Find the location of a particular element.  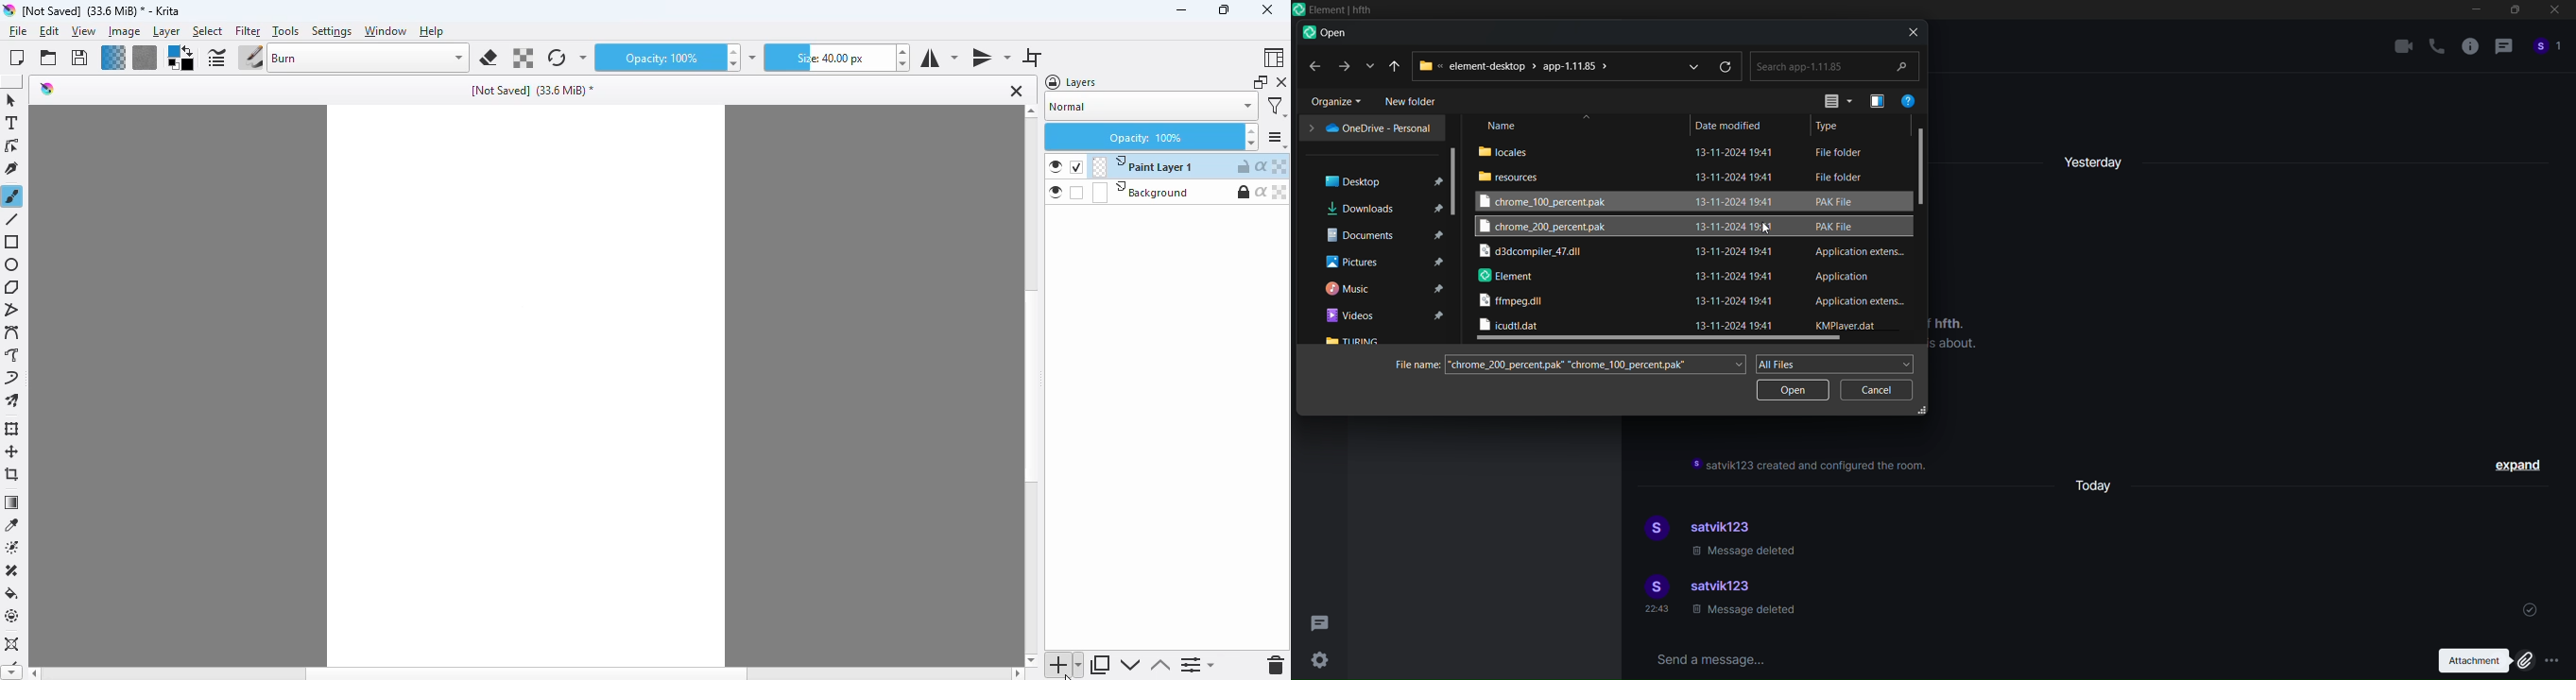

add layer is located at coordinates (1065, 665).